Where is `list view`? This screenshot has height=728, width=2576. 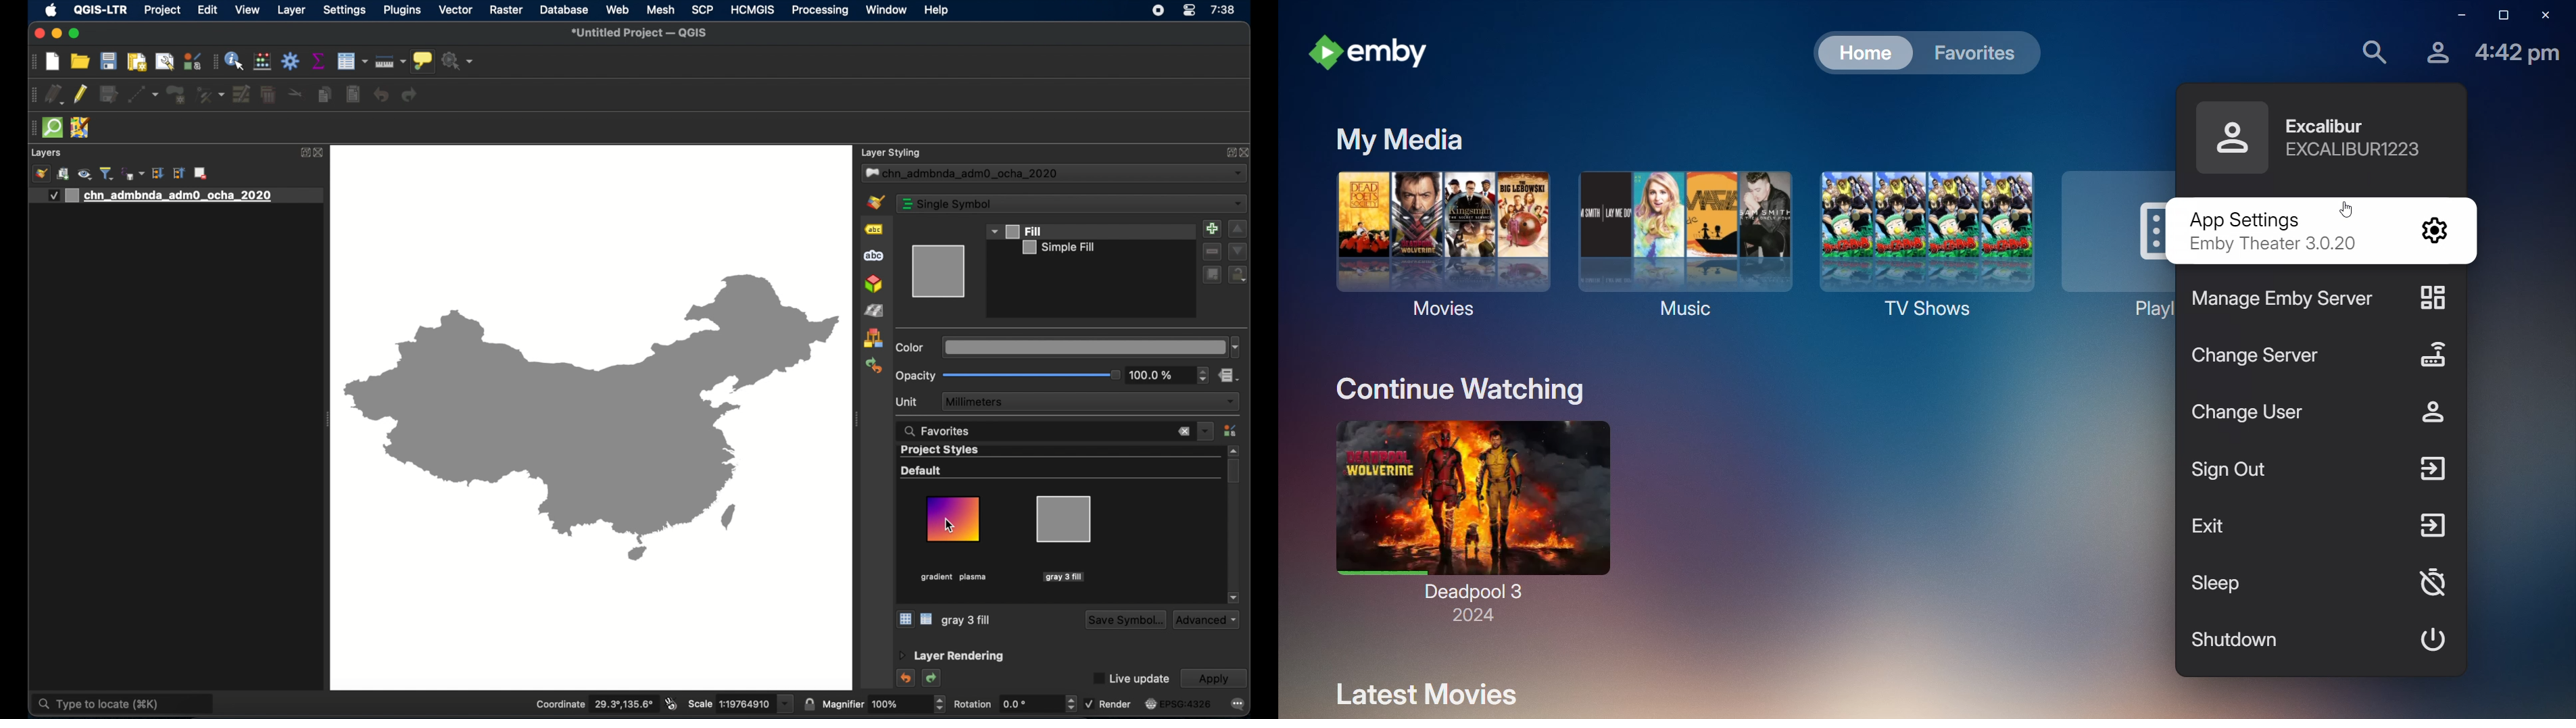
list view is located at coordinates (927, 619).